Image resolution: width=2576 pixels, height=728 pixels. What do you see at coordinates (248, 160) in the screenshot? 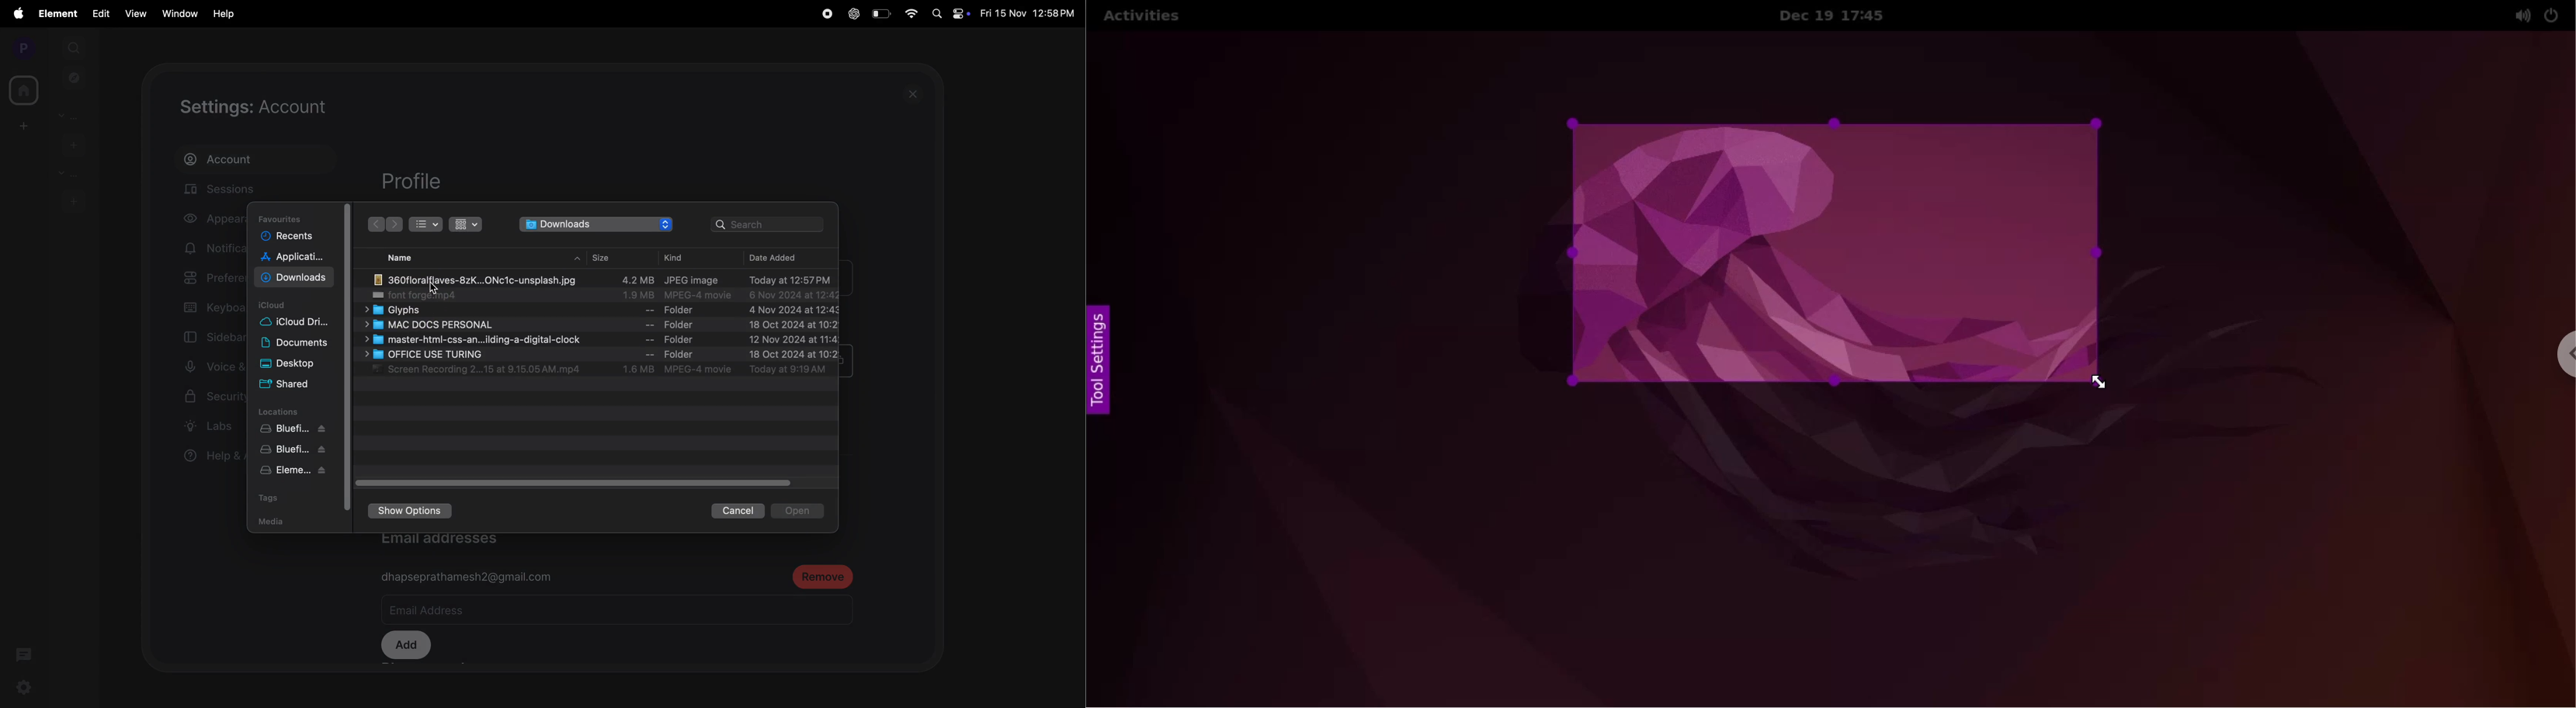
I see `account` at bounding box center [248, 160].